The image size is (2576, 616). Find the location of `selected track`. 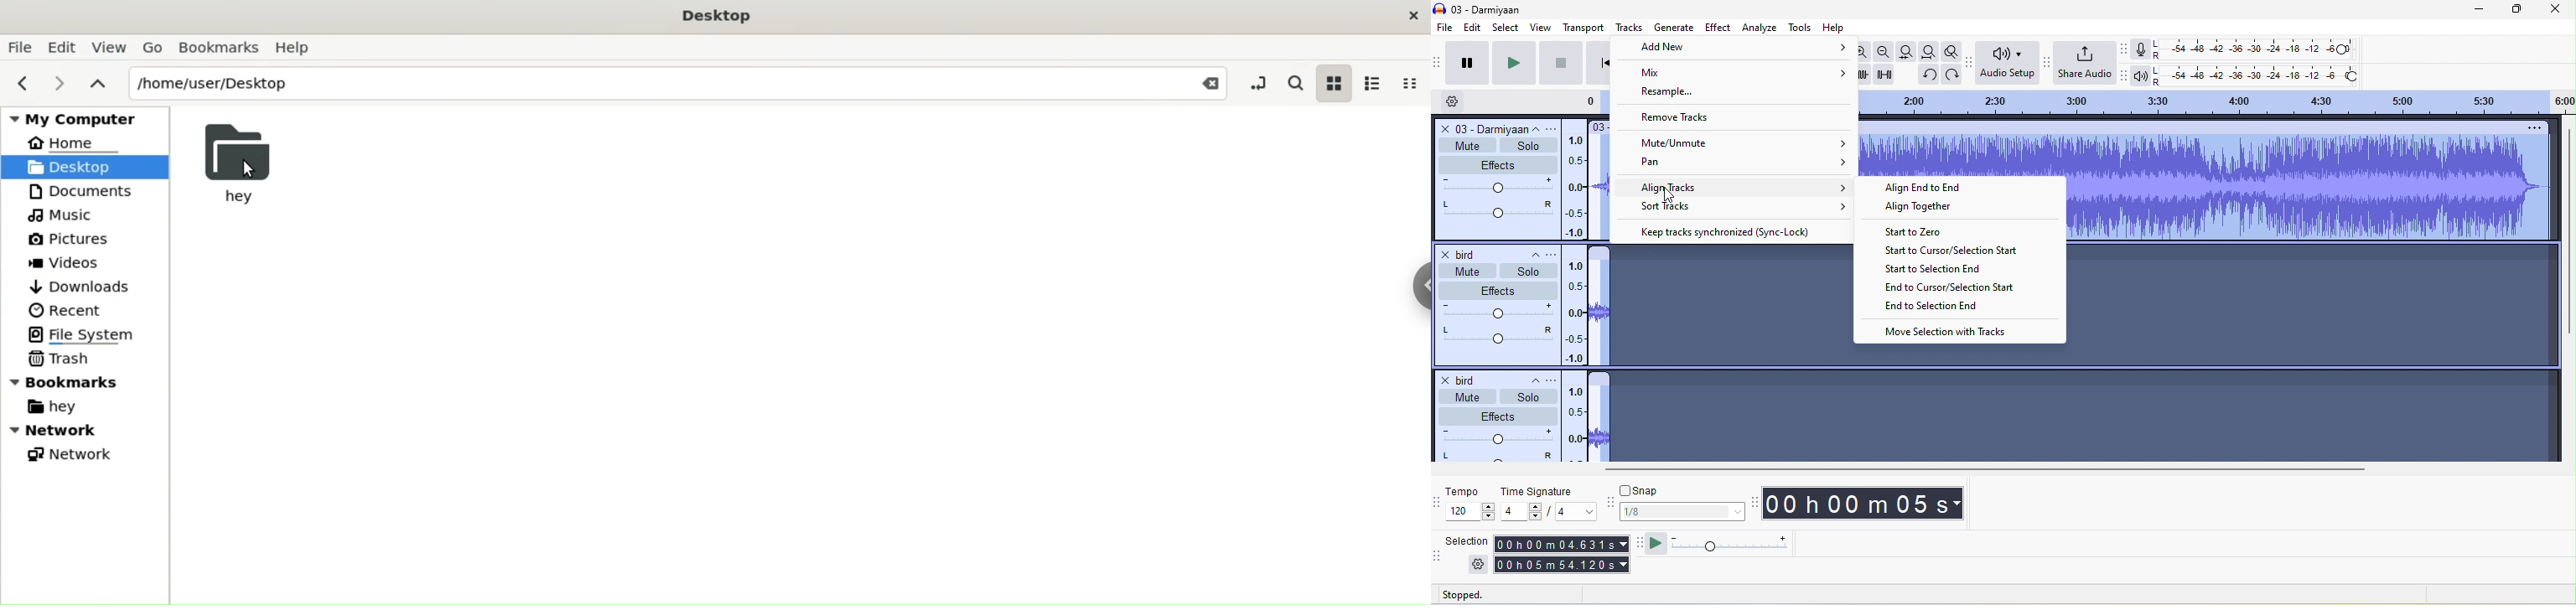

selected track is located at coordinates (1720, 295).